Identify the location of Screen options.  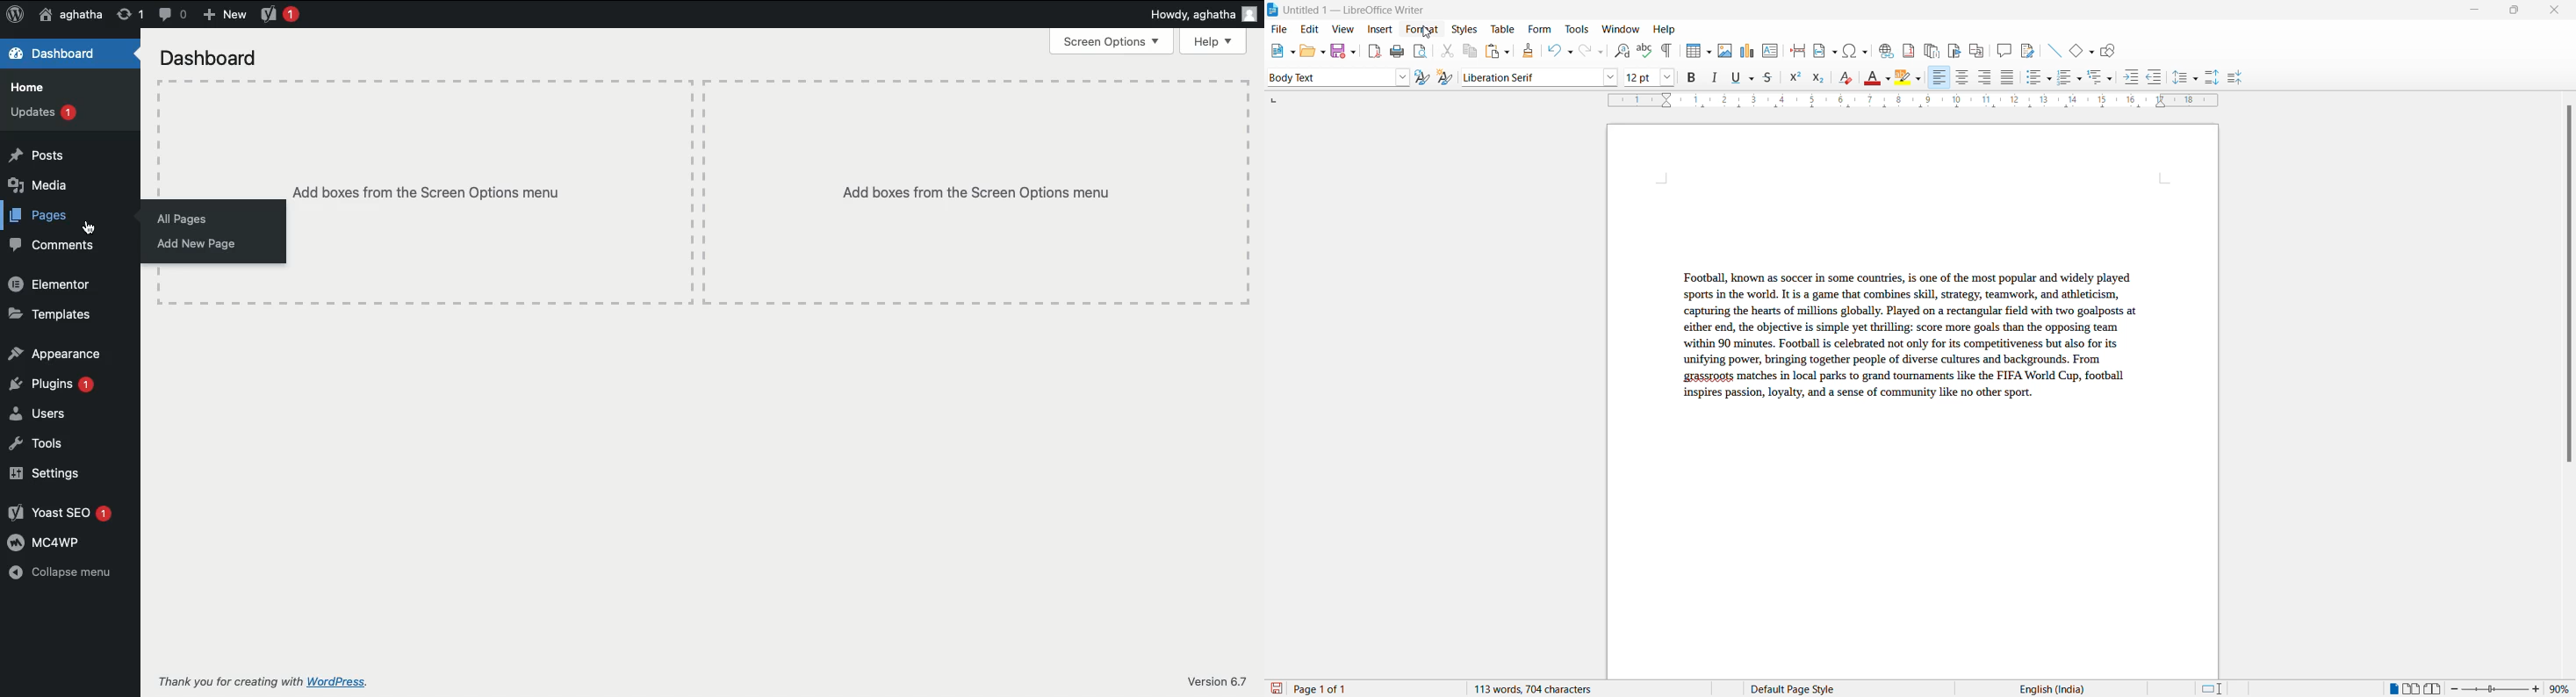
(1112, 42).